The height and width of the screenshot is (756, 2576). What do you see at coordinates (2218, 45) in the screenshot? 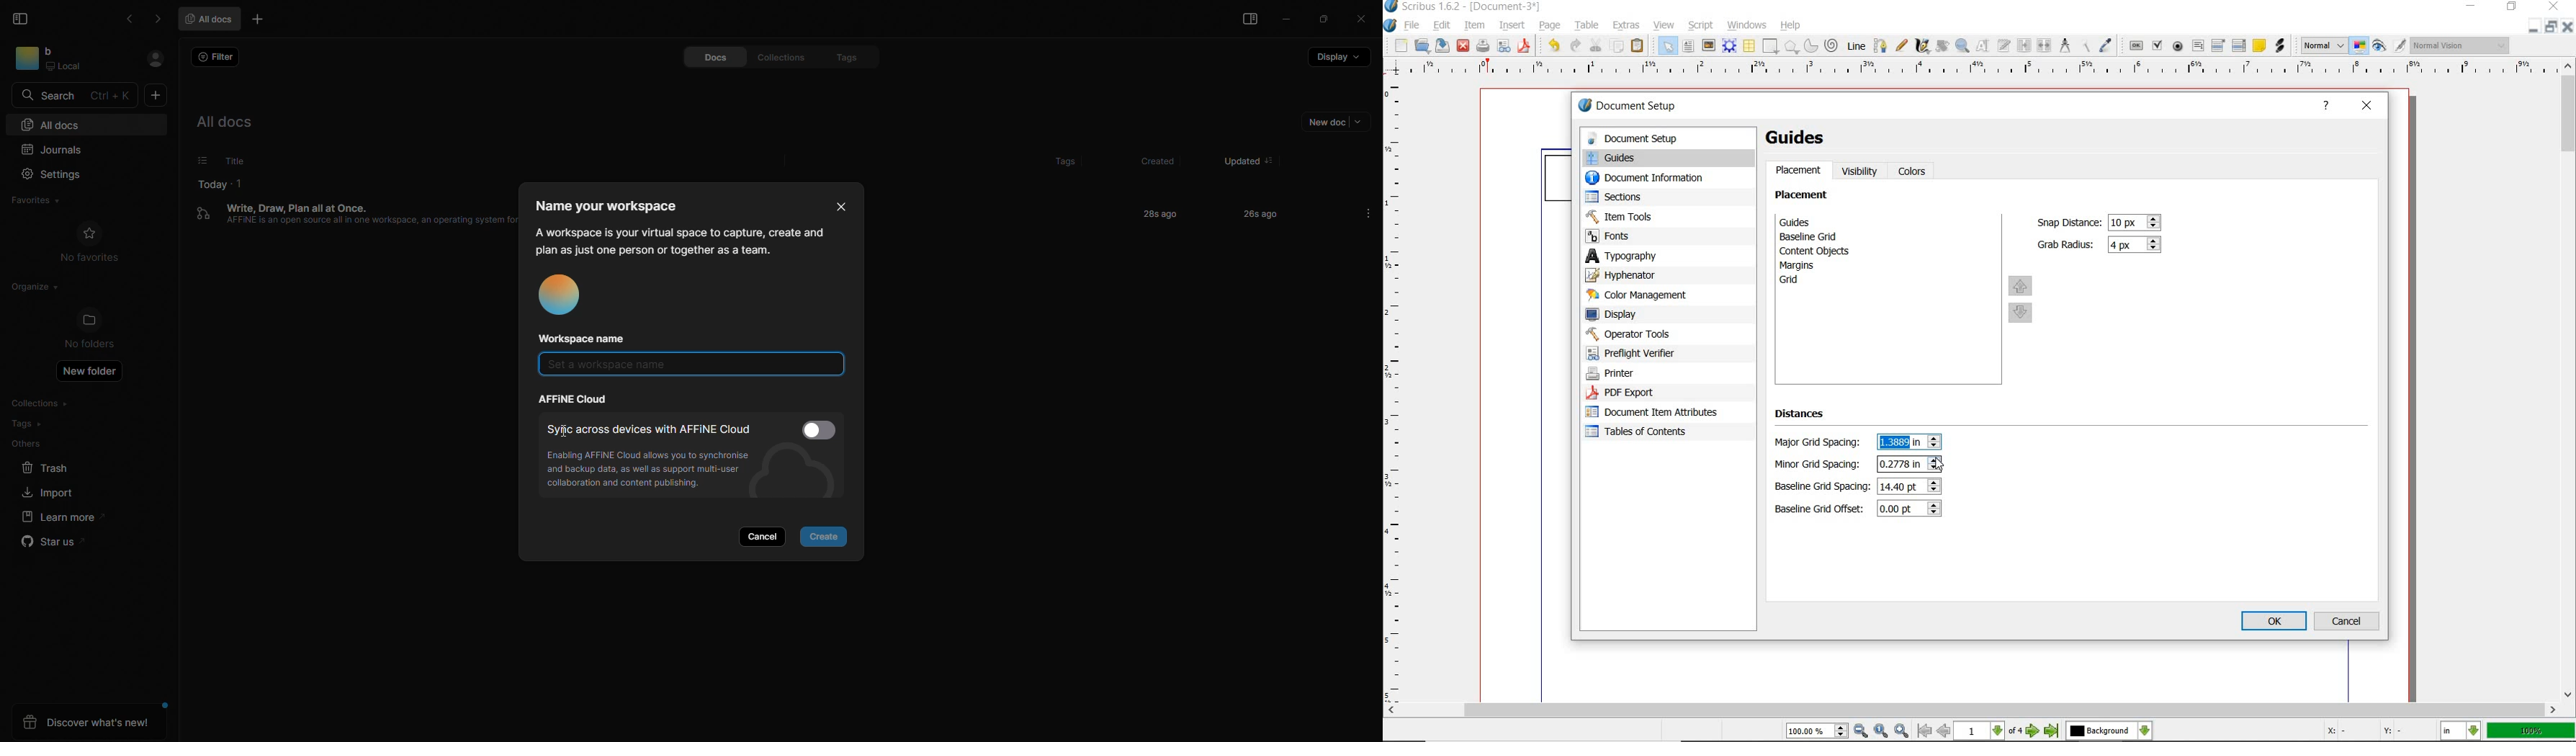
I see `pdf combo box` at bounding box center [2218, 45].